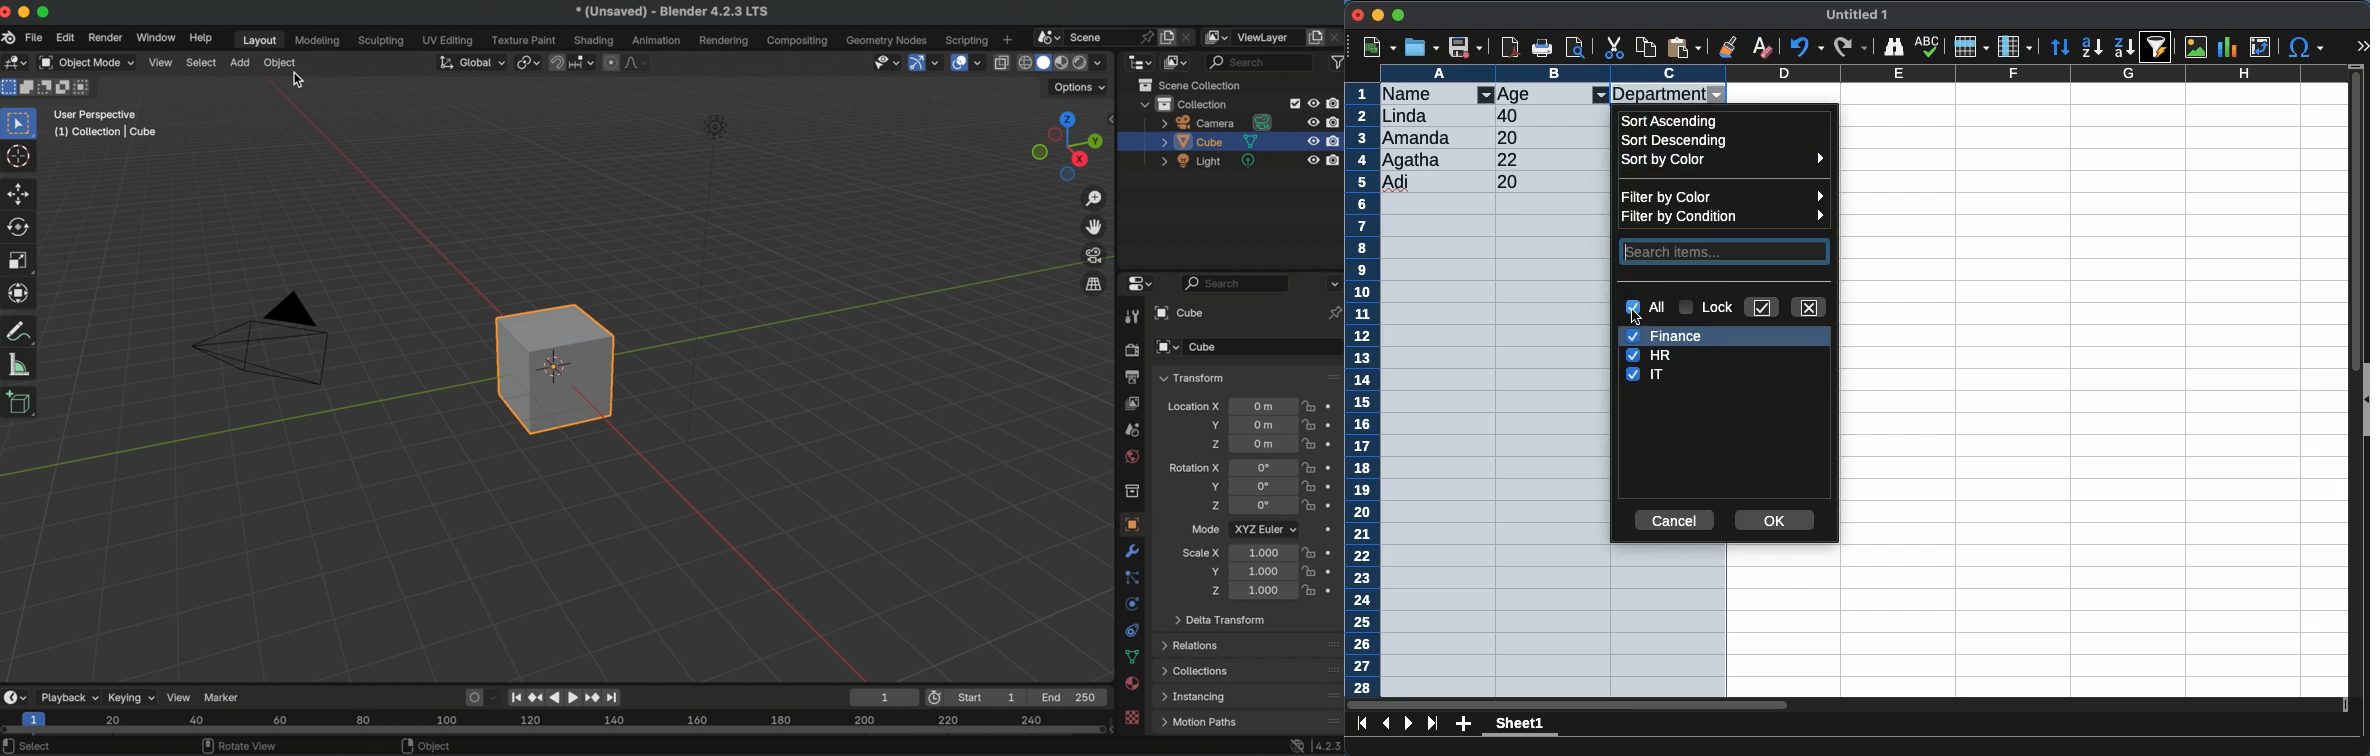 Image resolution: width=2380 pixels, height=756 pixels. What do you see at coordinates (1263, 444) in the screenshot?
I see `location of object` at bounding box center [1263, 444].